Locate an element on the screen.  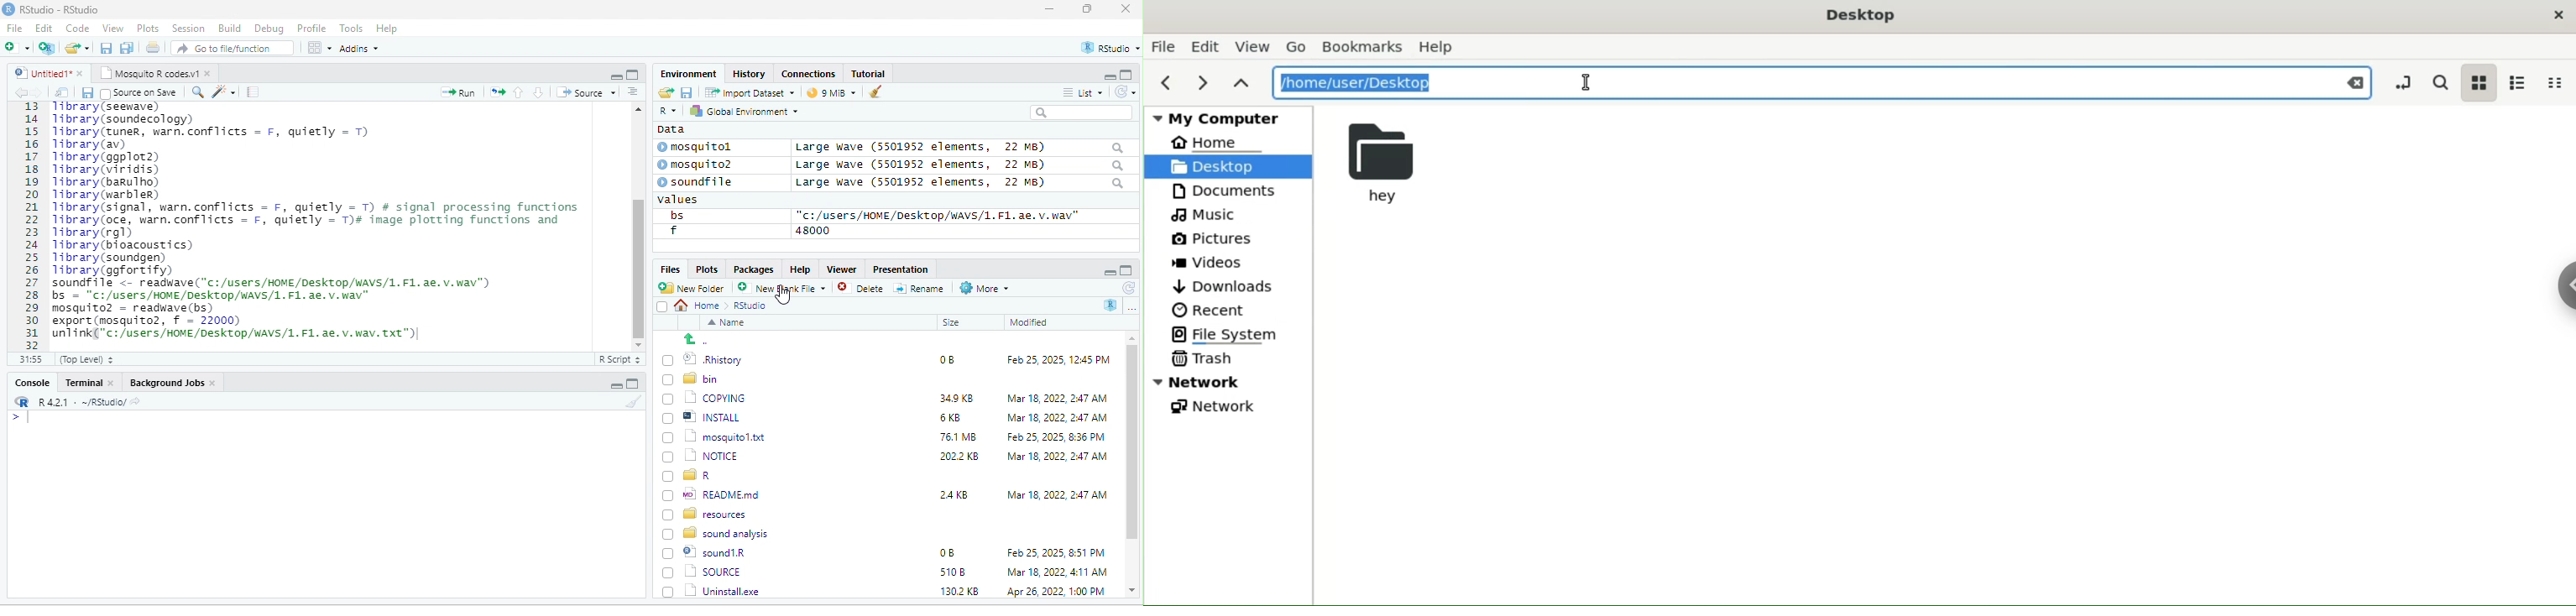
Rstudio is located at coordinates (751, 306).